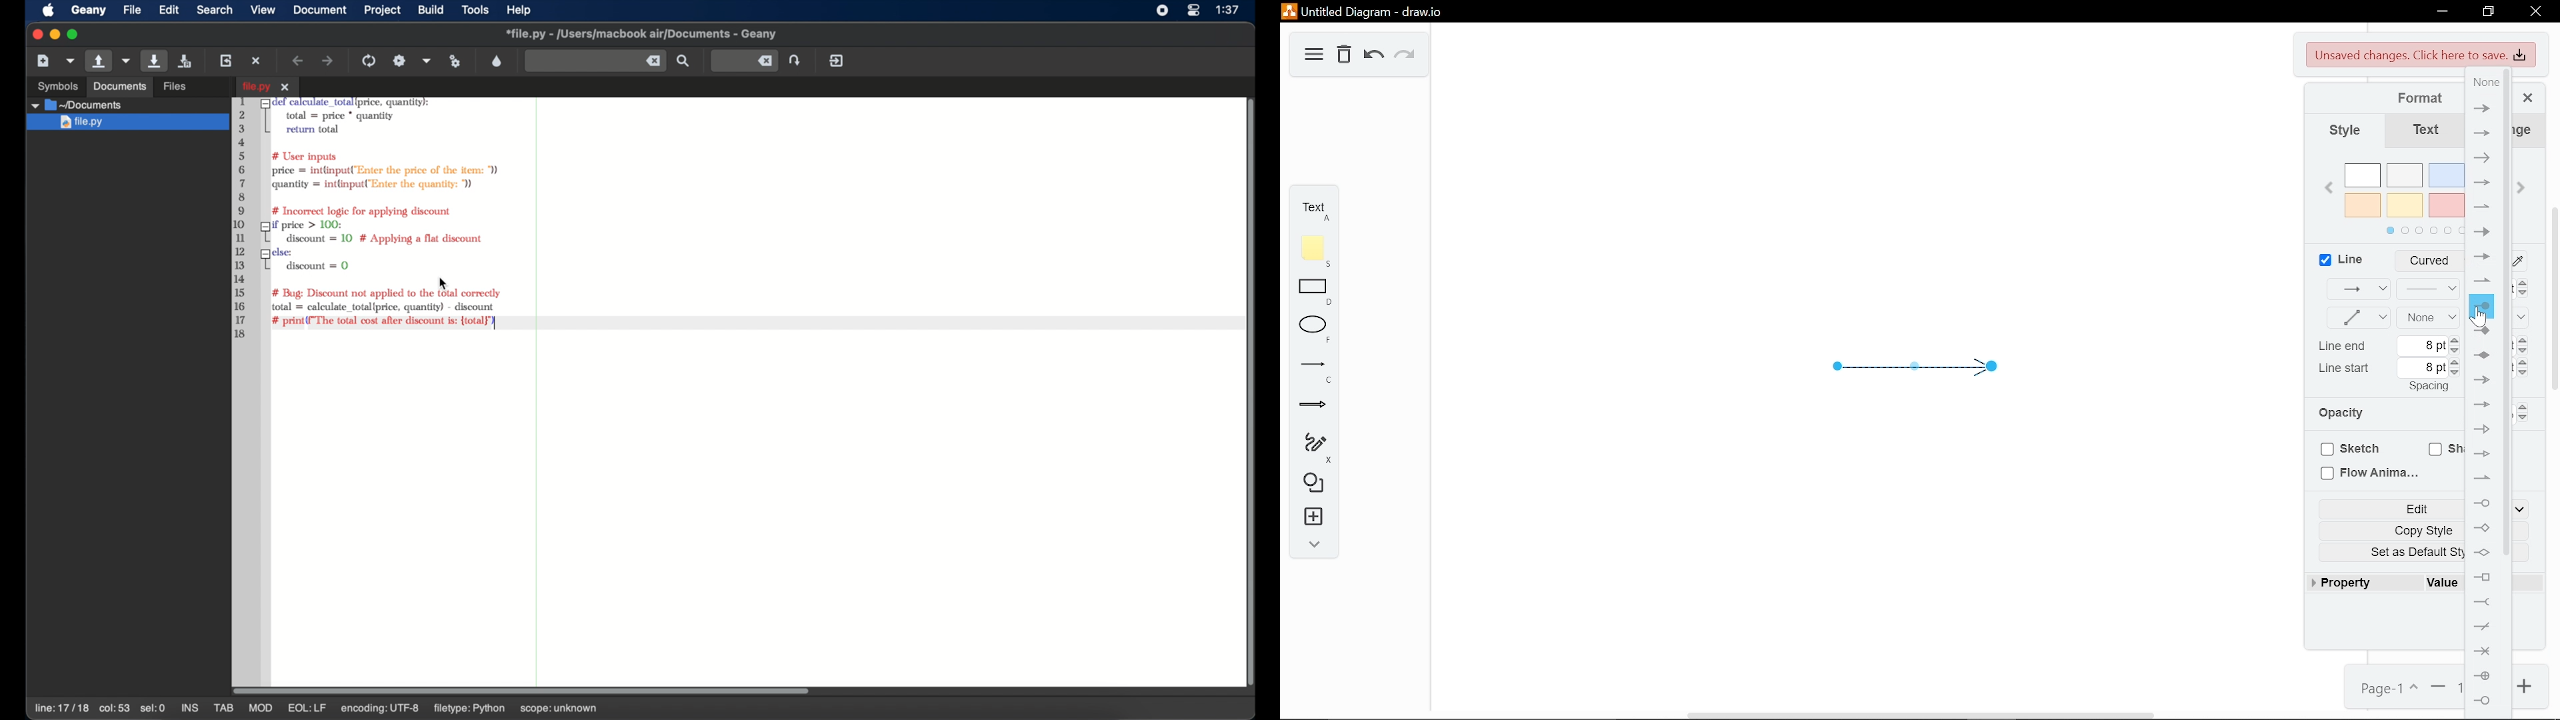 The width and height of the screenshot is (2576, 728). What do you see at coordinates (2384, 98) in the screenshot?
I see `Format` at bounding box center [2384, 98].